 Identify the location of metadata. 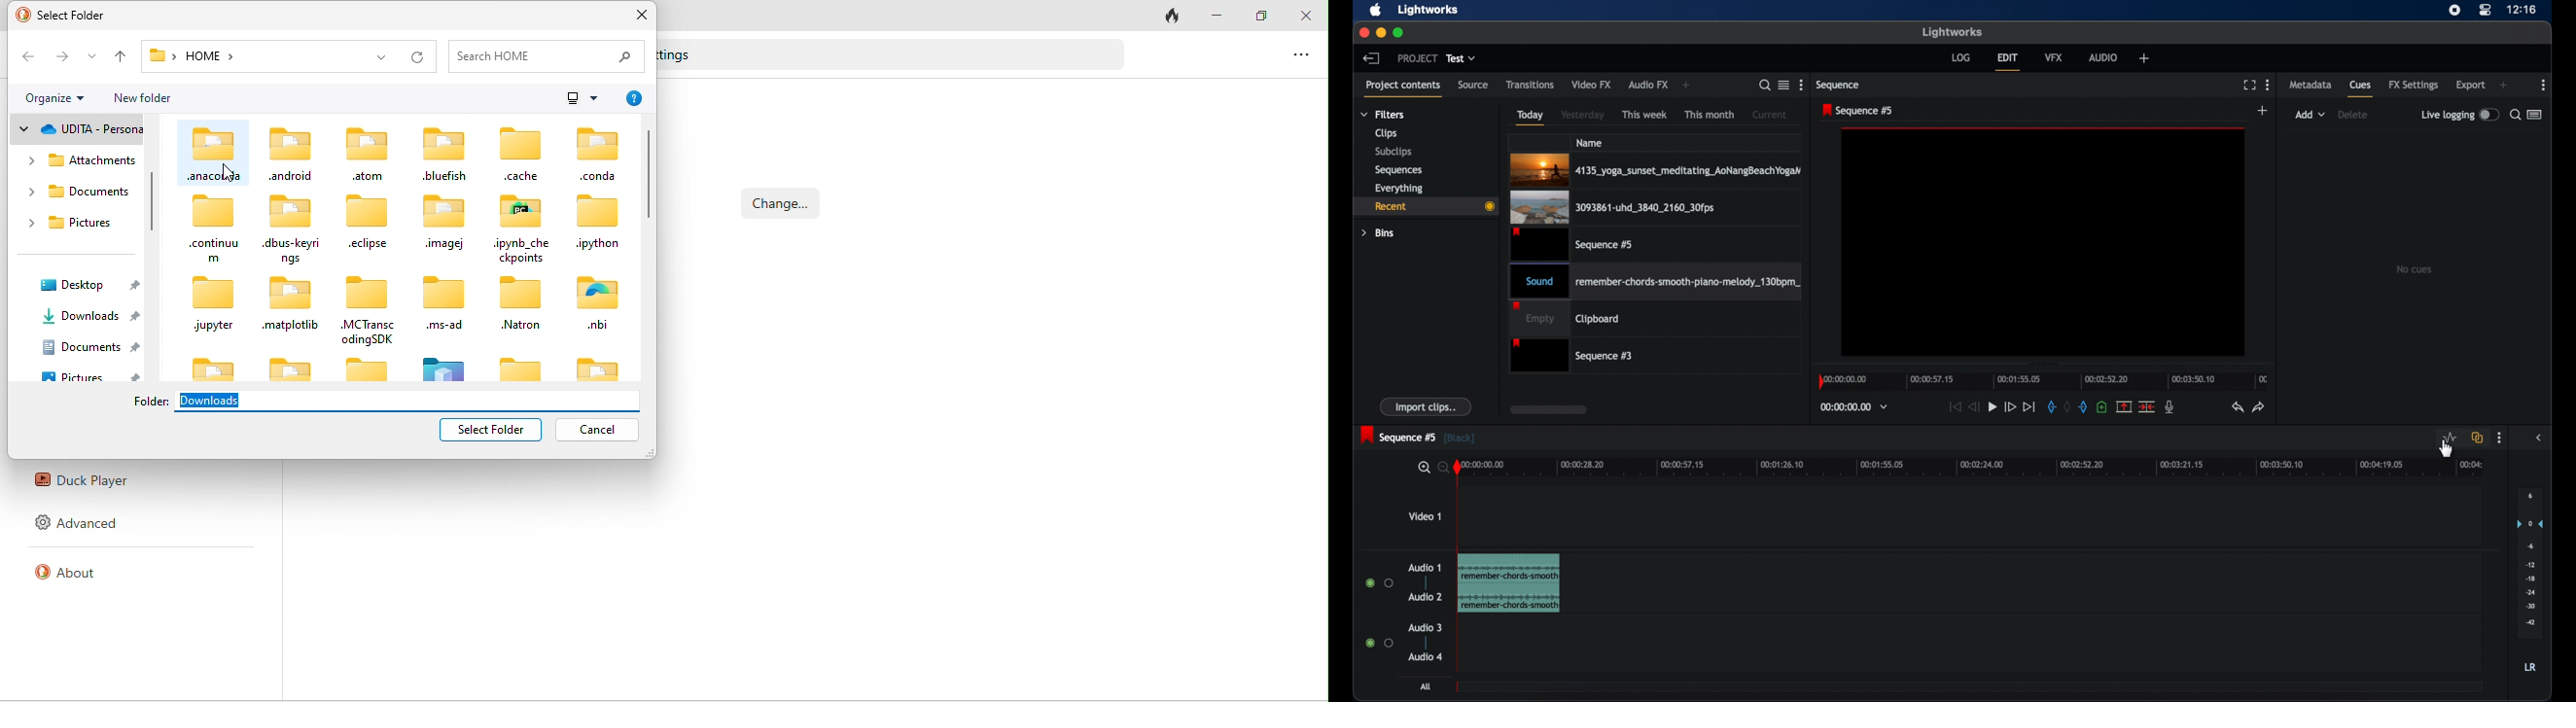
(2311, 84).